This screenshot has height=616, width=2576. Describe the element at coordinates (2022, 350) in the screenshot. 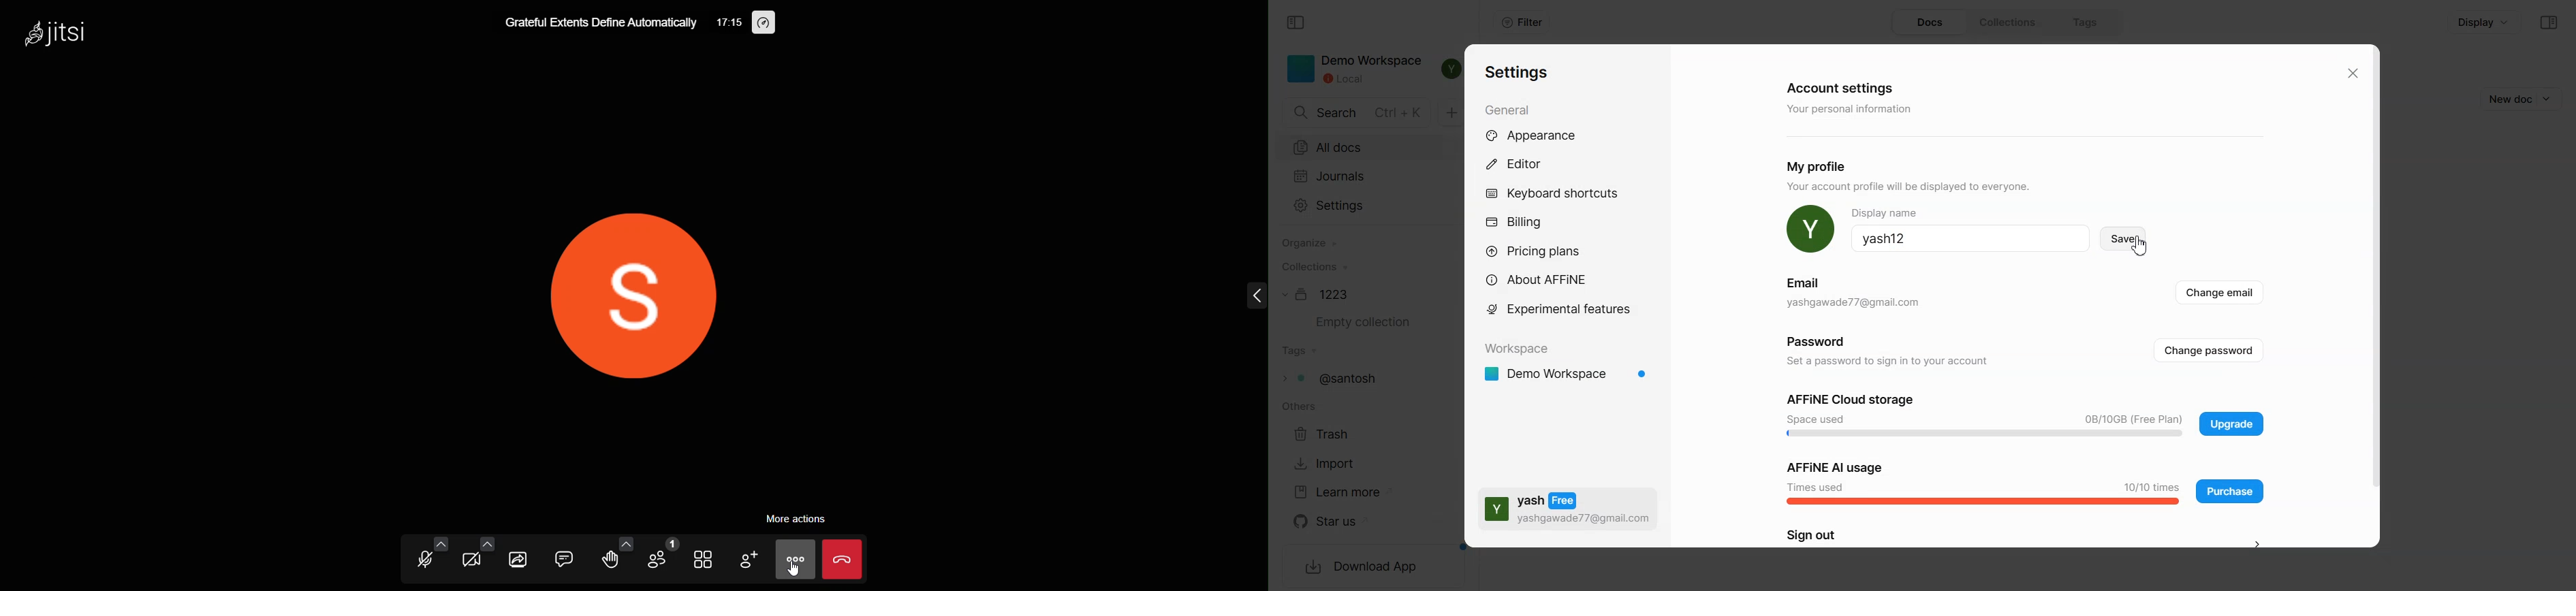

I see `Change password` at that location.